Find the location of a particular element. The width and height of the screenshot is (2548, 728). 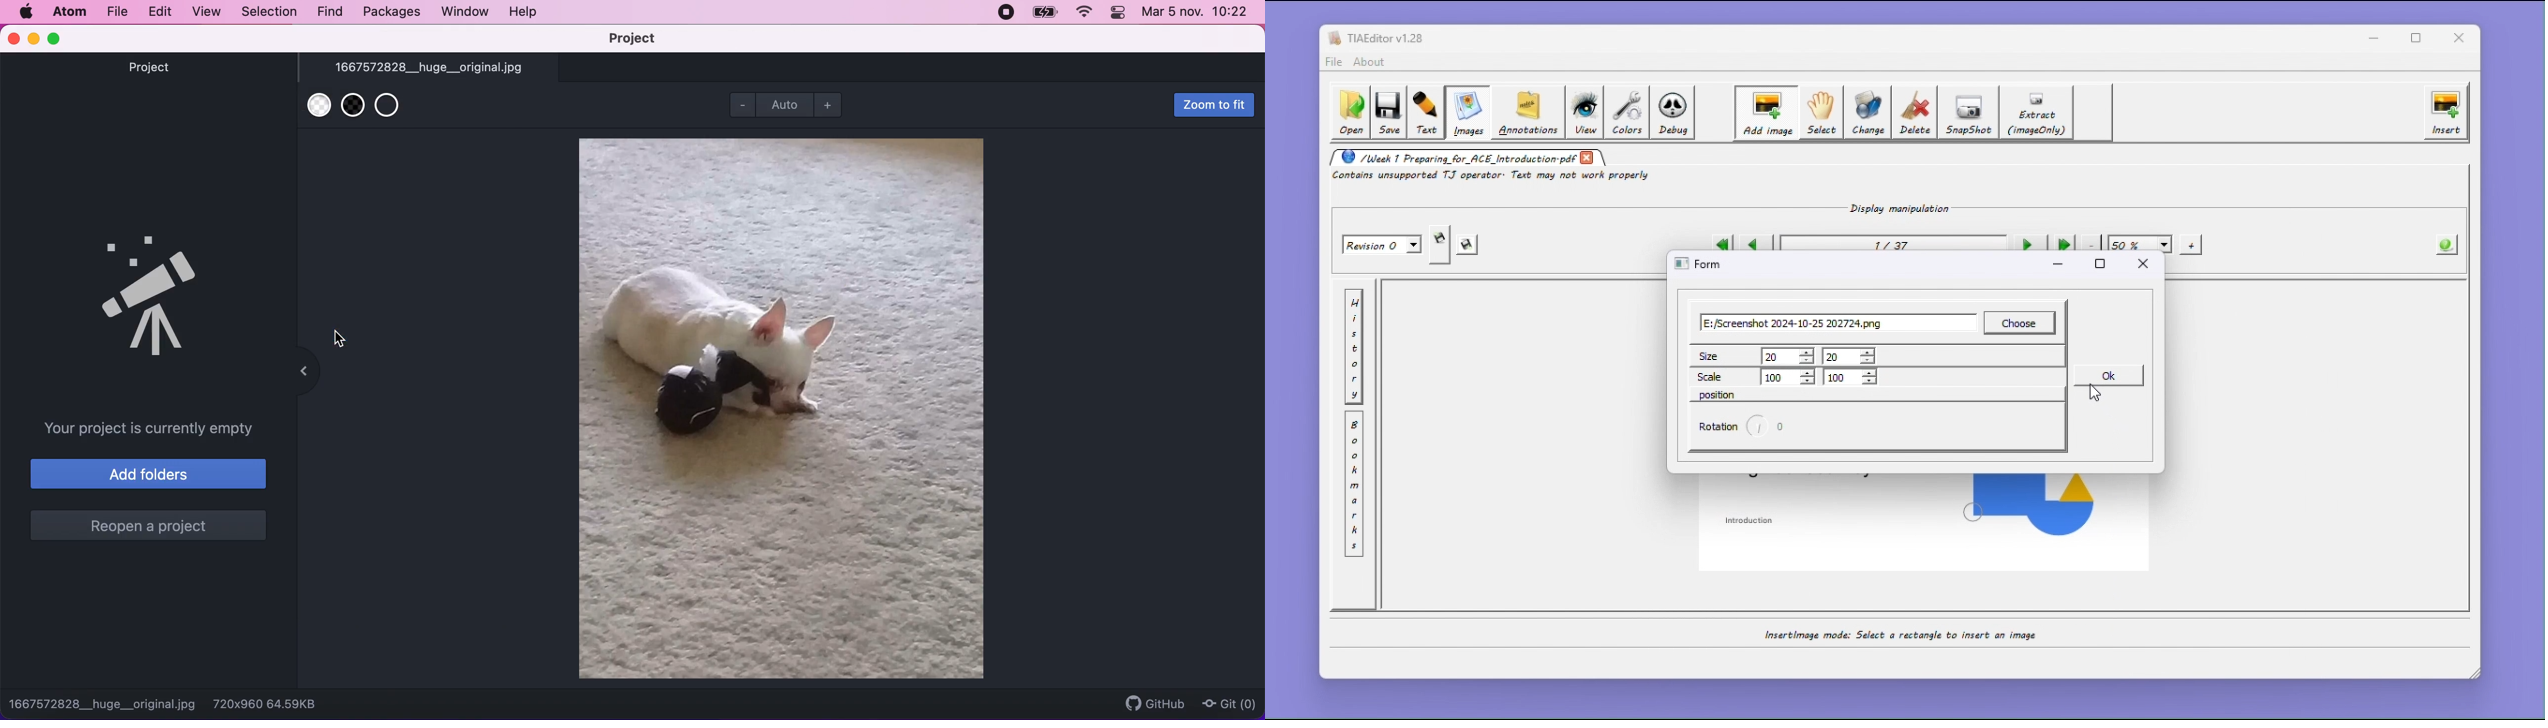

edit is located at coordinates (160, 12).